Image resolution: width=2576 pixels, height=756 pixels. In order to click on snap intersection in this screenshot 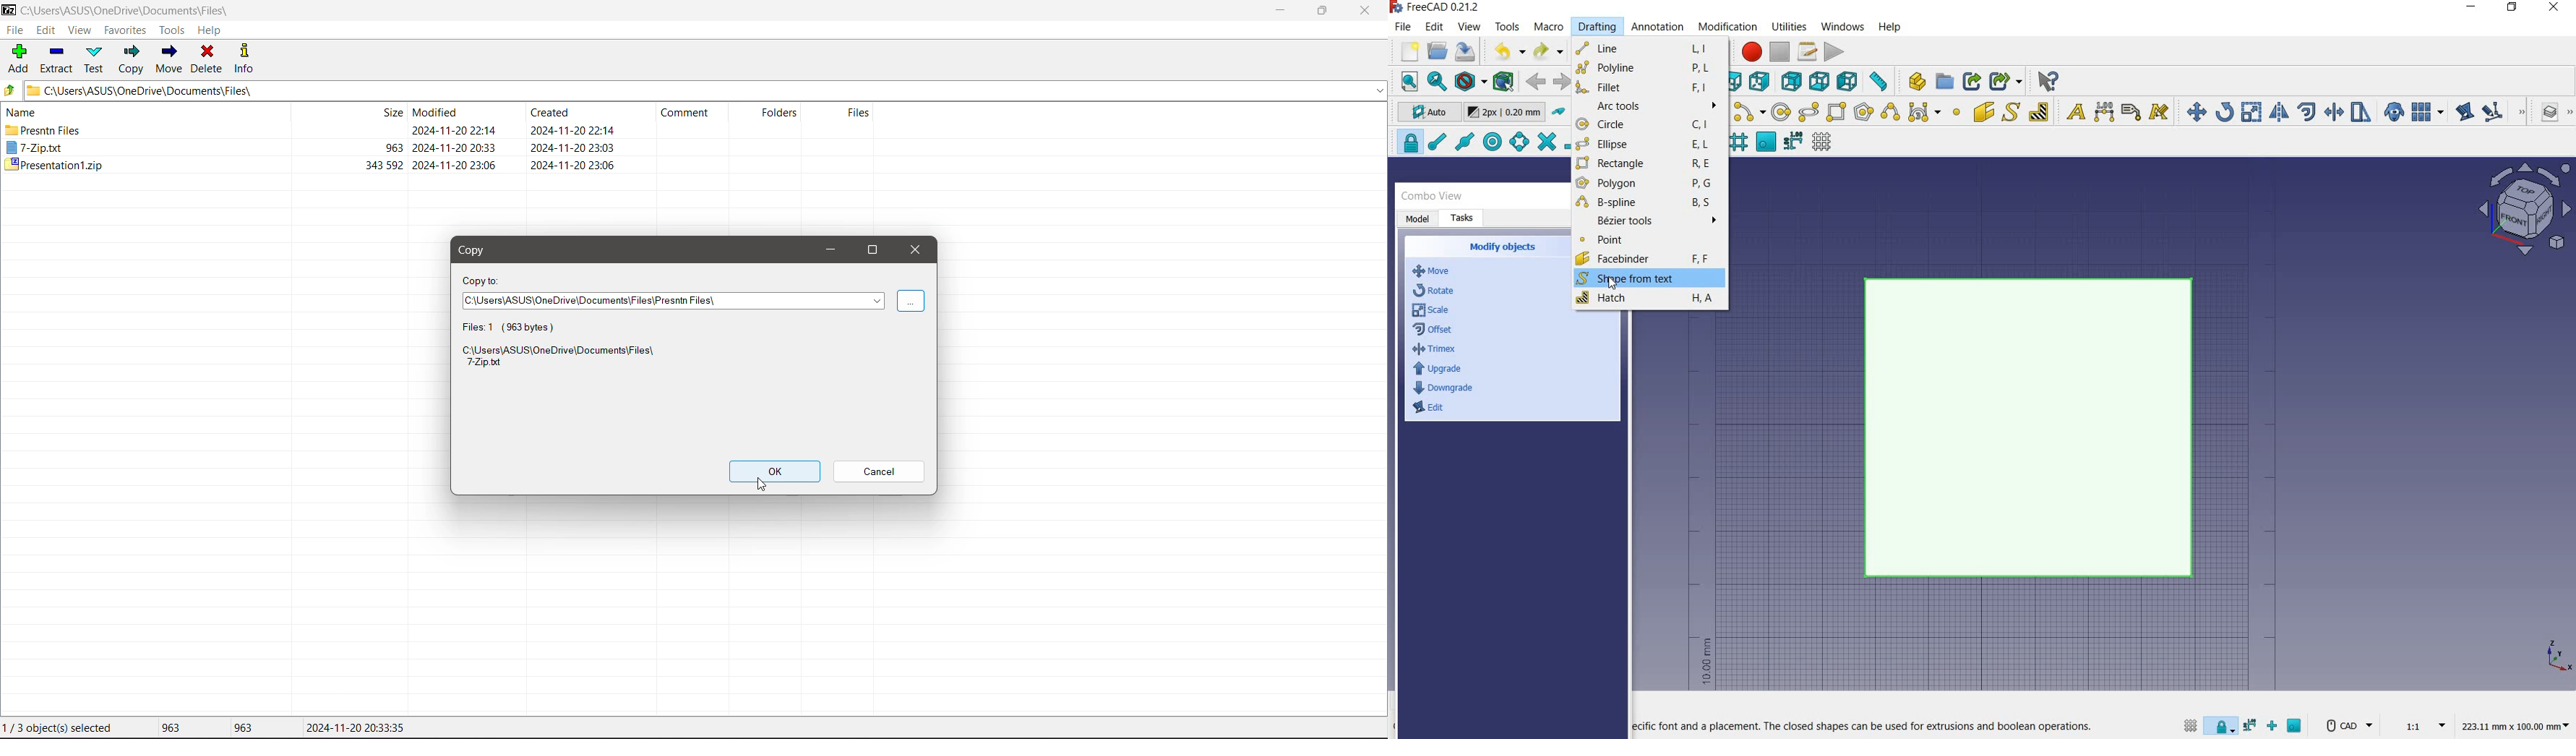, I will do `click(1545, 142)`.